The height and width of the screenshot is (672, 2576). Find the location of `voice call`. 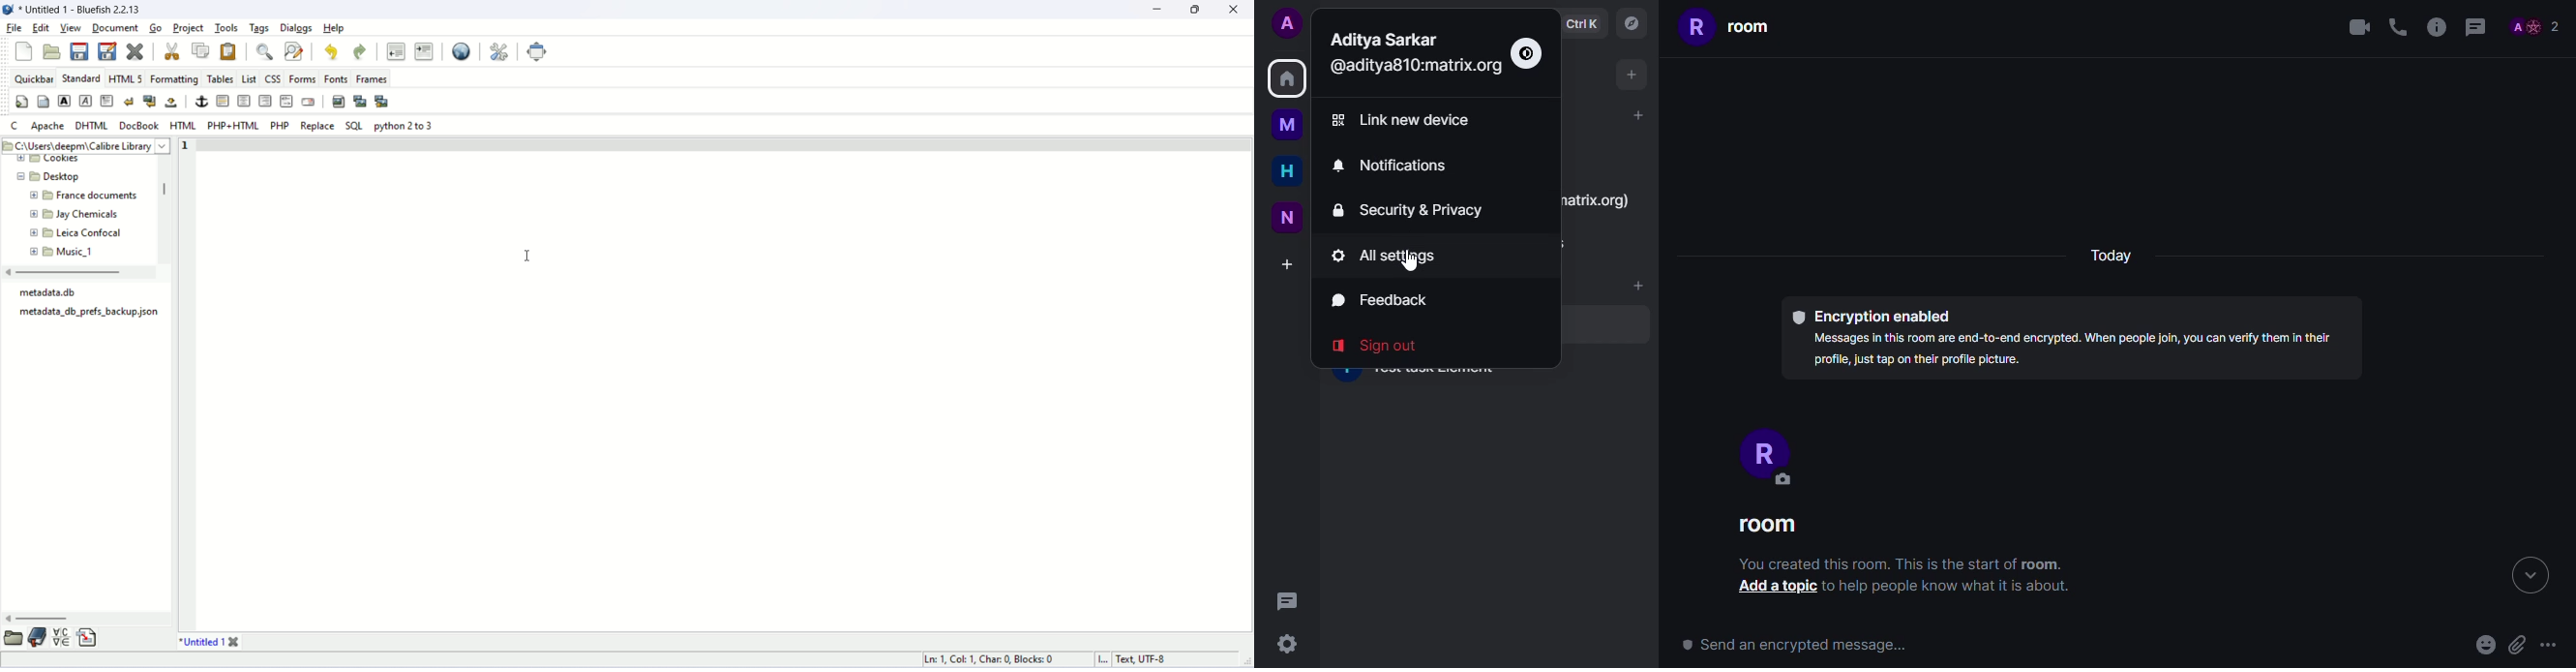

voice call is located at coordinates (2397, 27).